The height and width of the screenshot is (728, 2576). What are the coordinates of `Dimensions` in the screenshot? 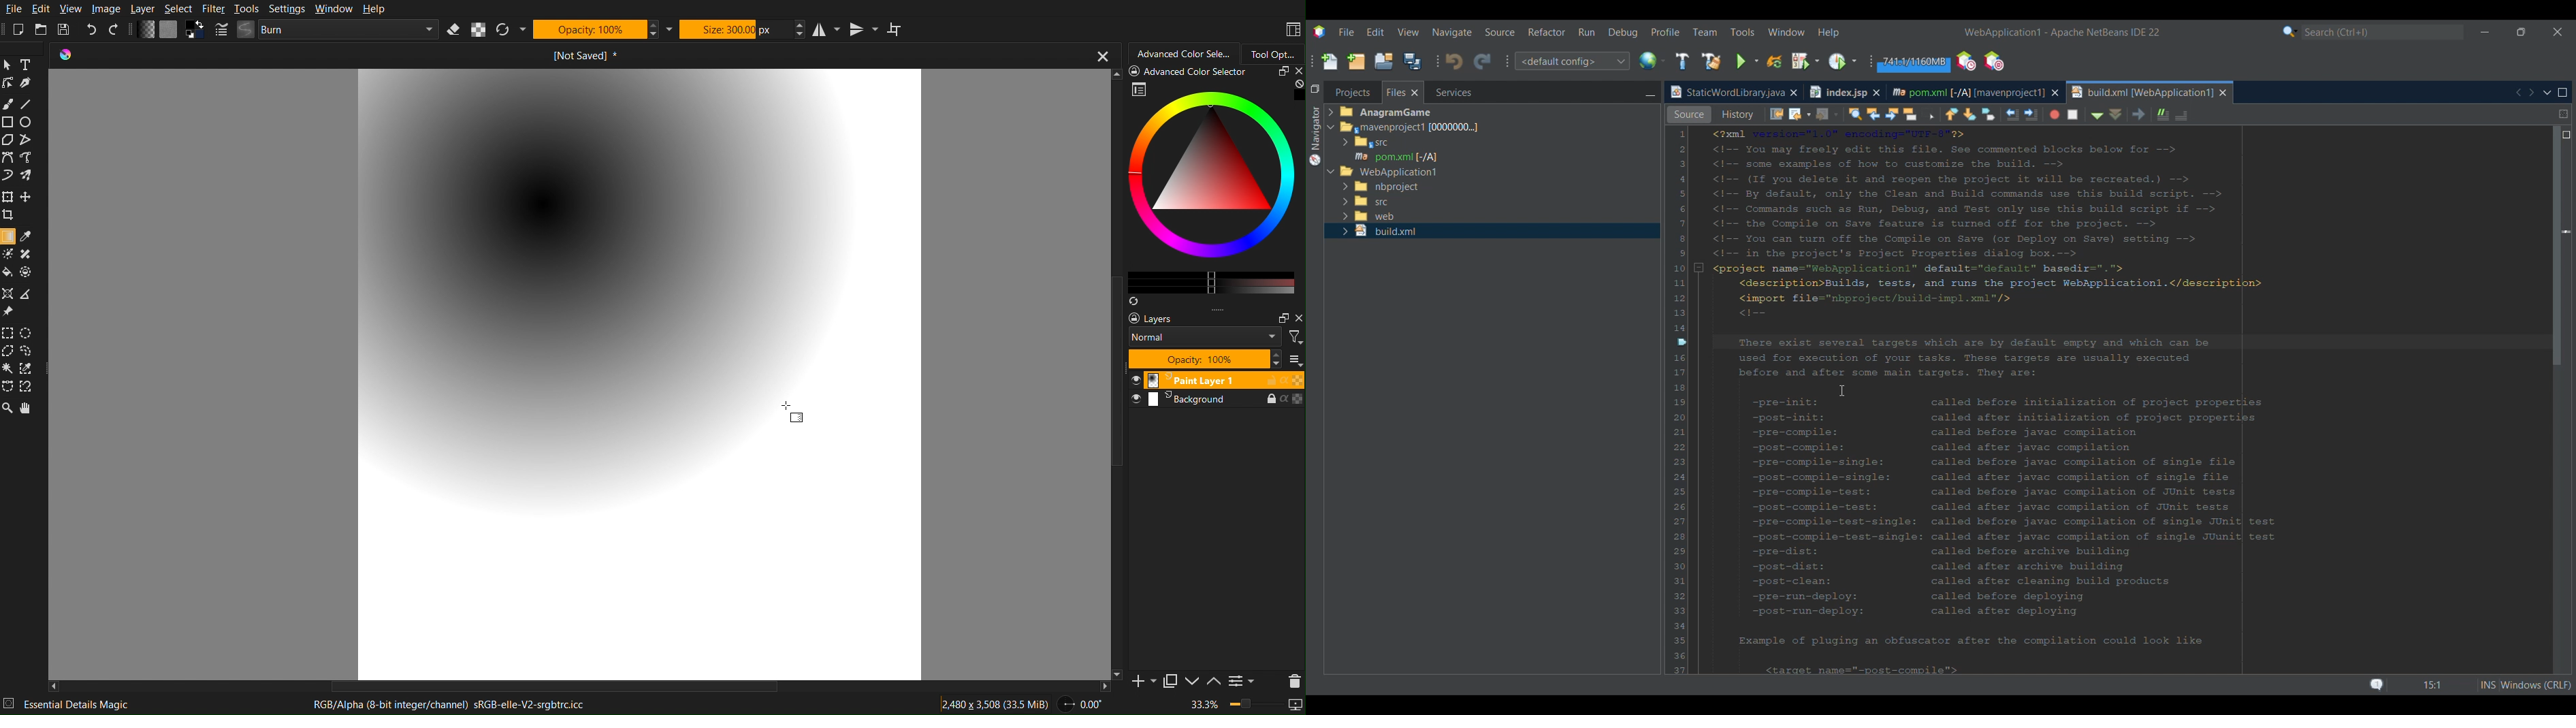 It's located at (997, 703).